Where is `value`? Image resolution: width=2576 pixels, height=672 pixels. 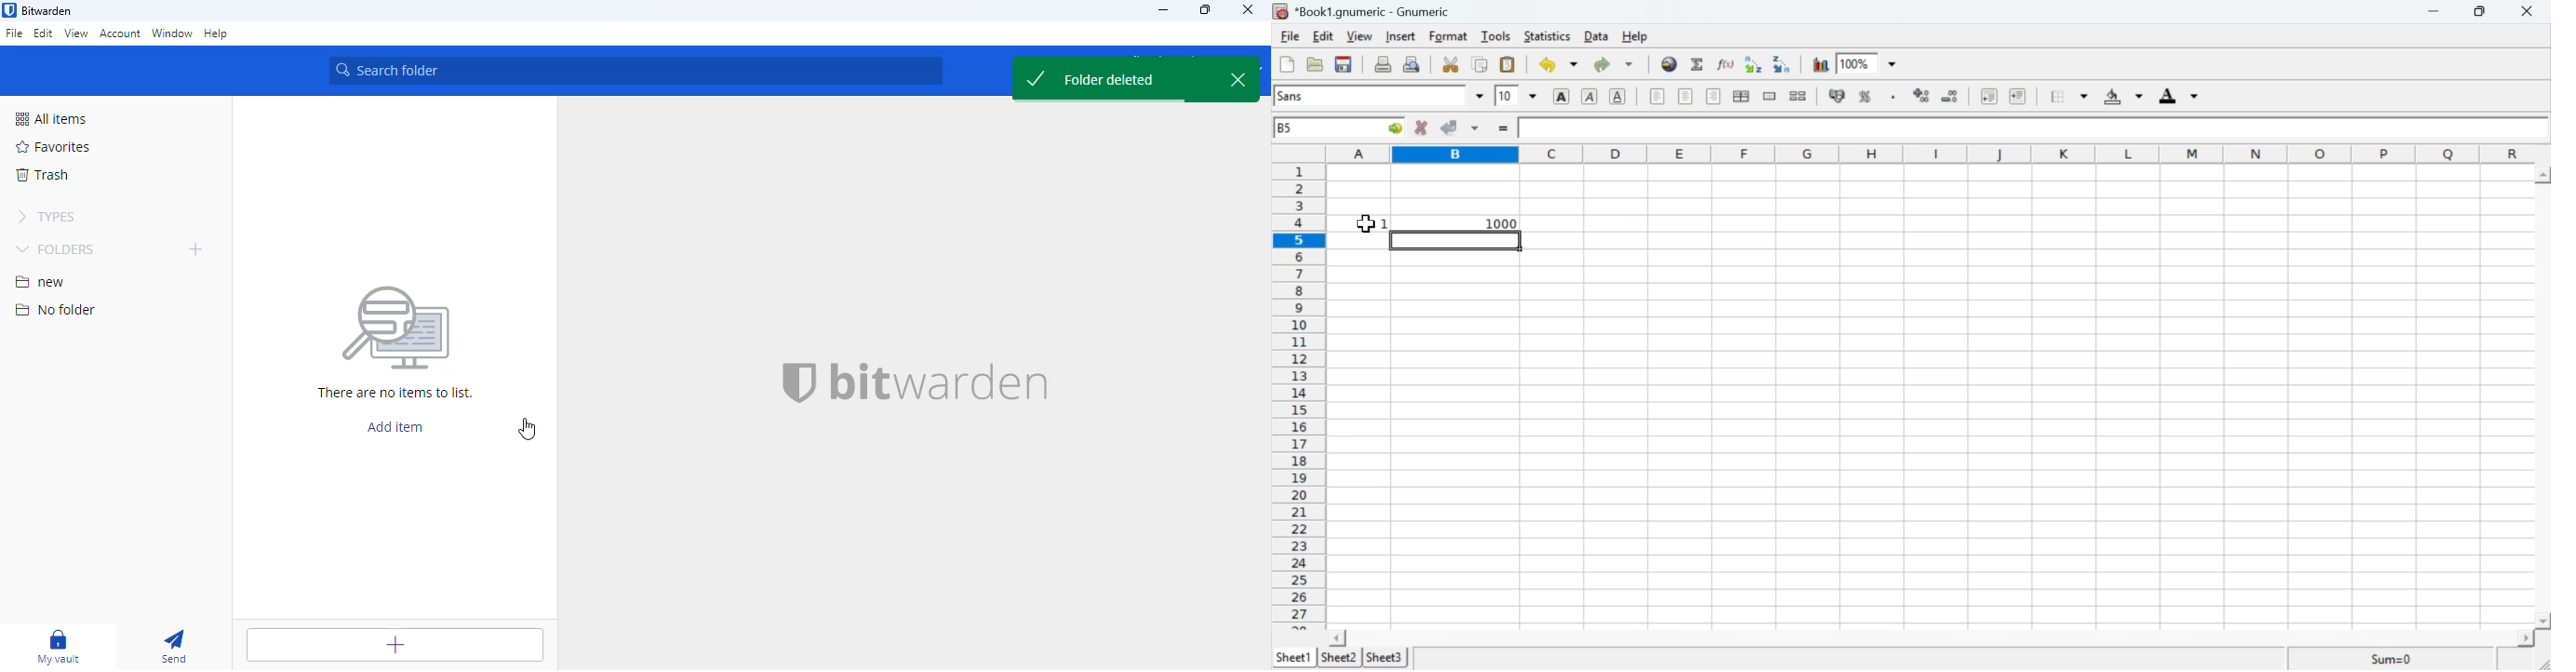 value is located at coordinates (1359, 223).